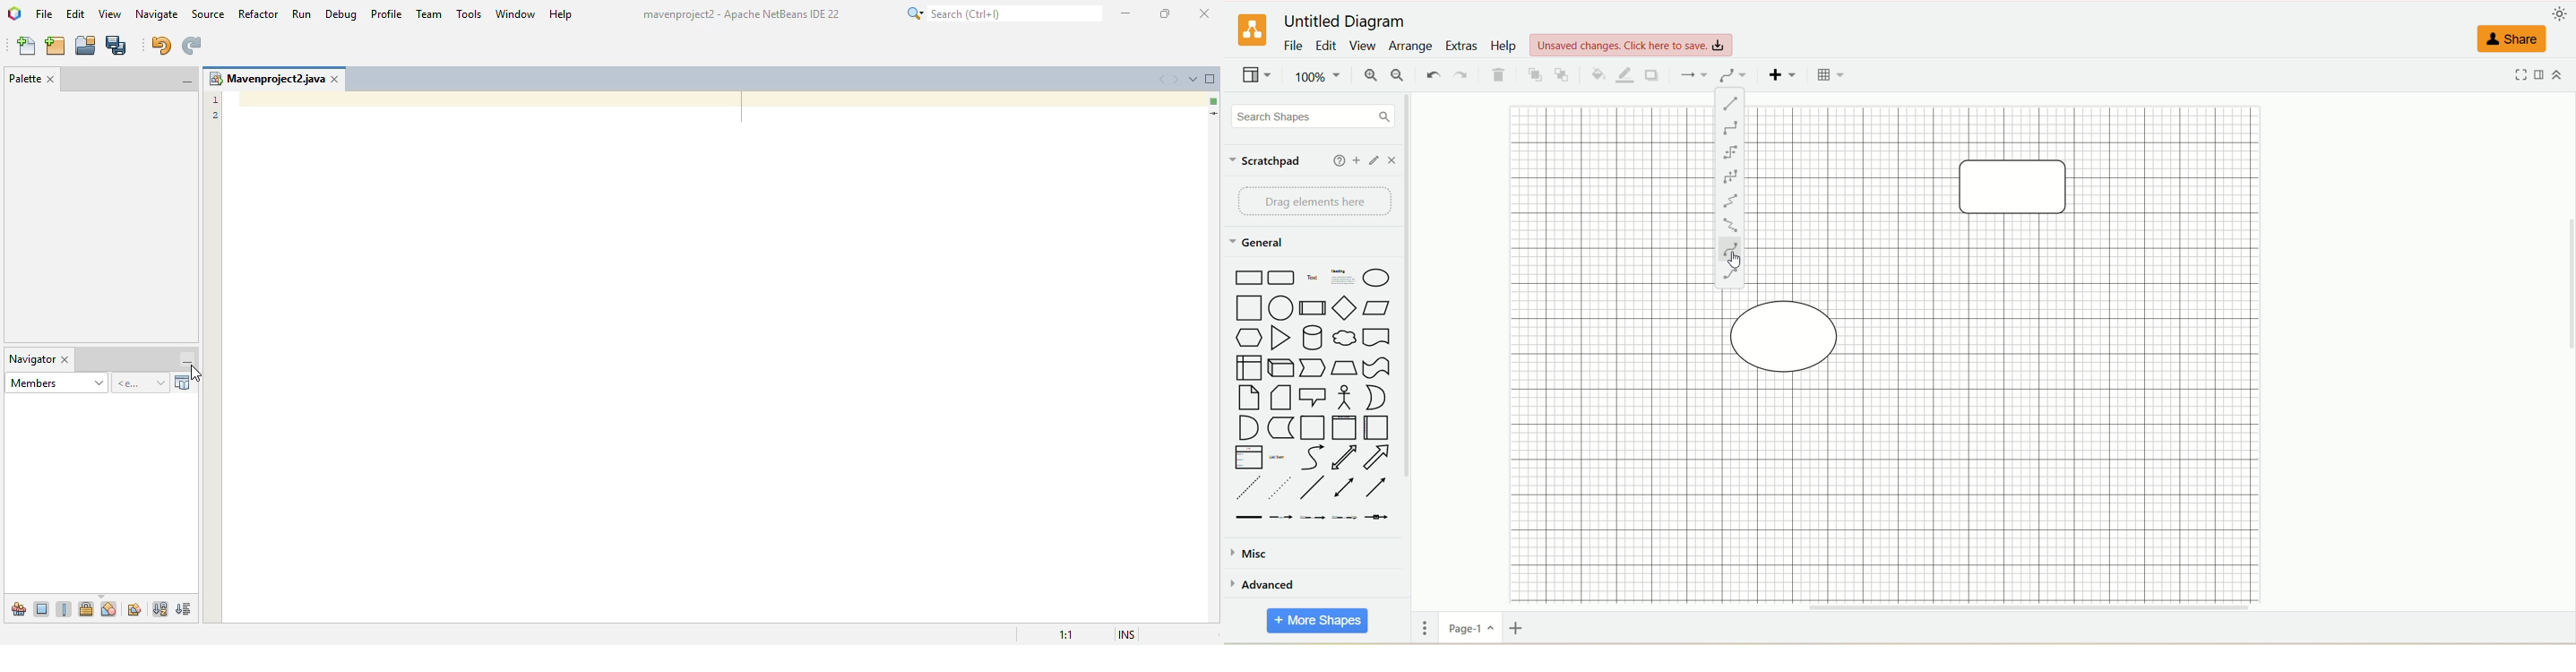 The image size is (2576, 672). I want to click on scratchpad, so click(1264, 159).